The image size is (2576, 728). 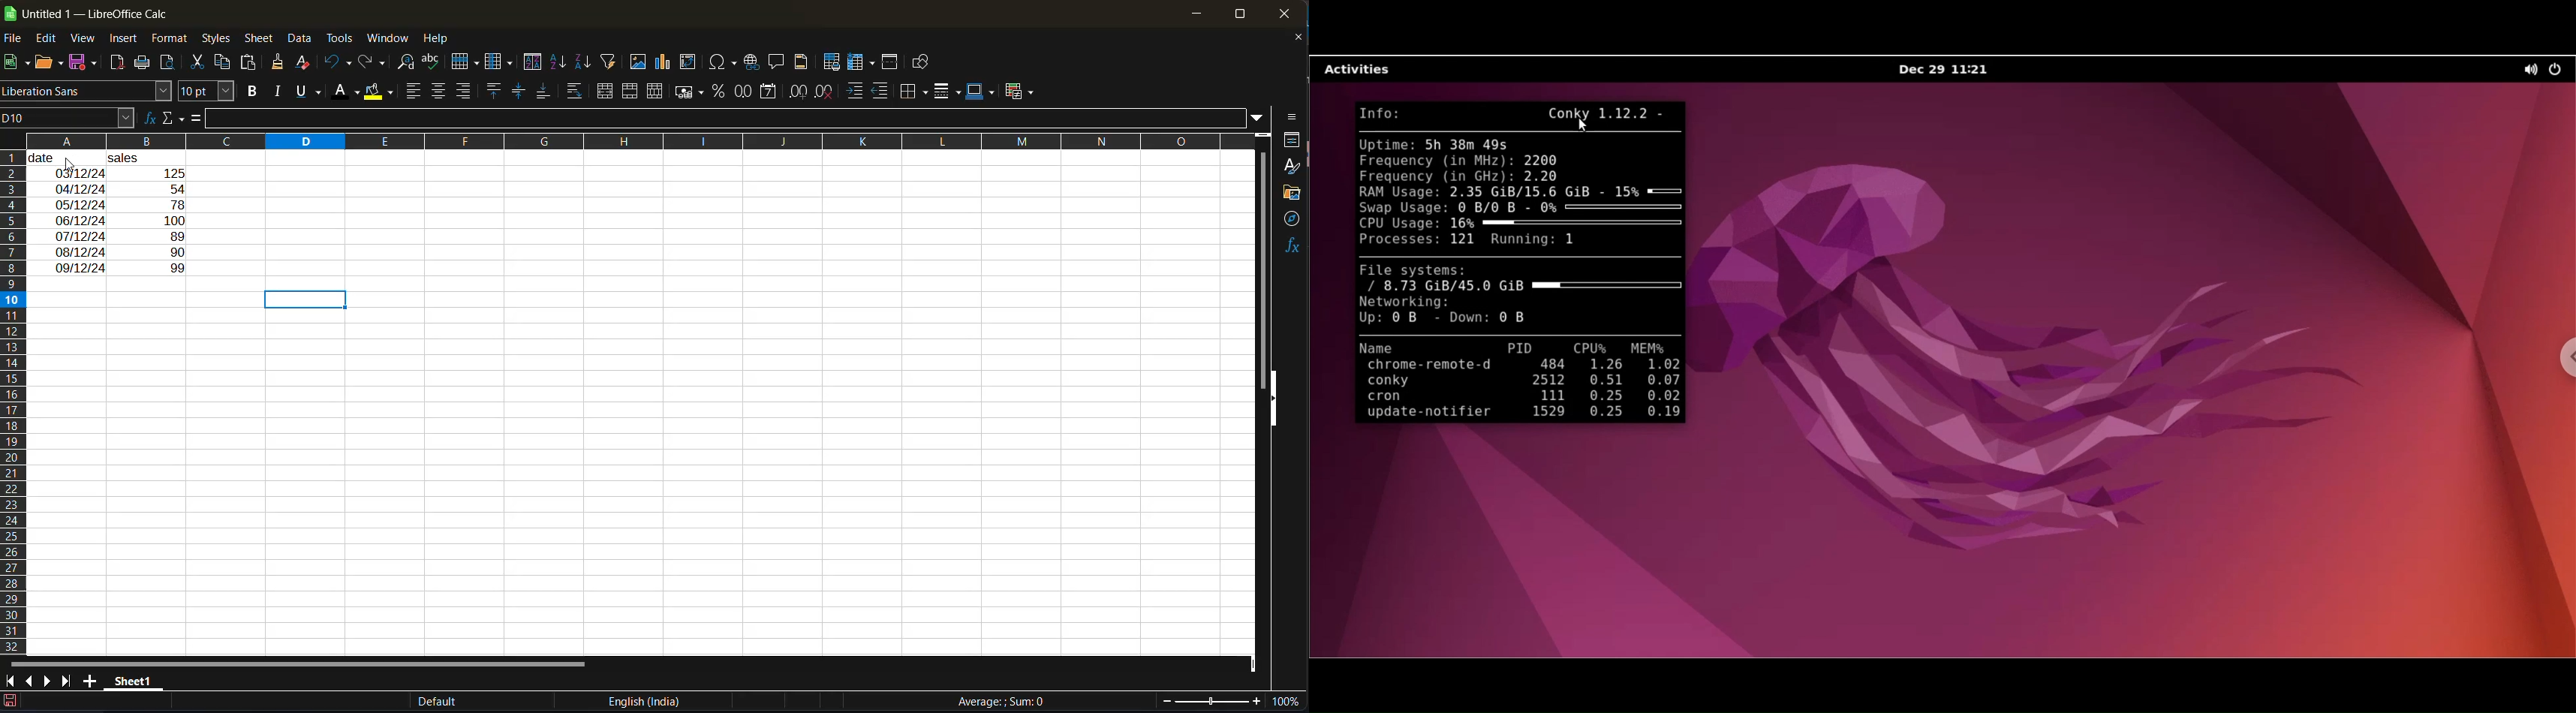 I want to click on selected cells, so click(x=308, y=298).